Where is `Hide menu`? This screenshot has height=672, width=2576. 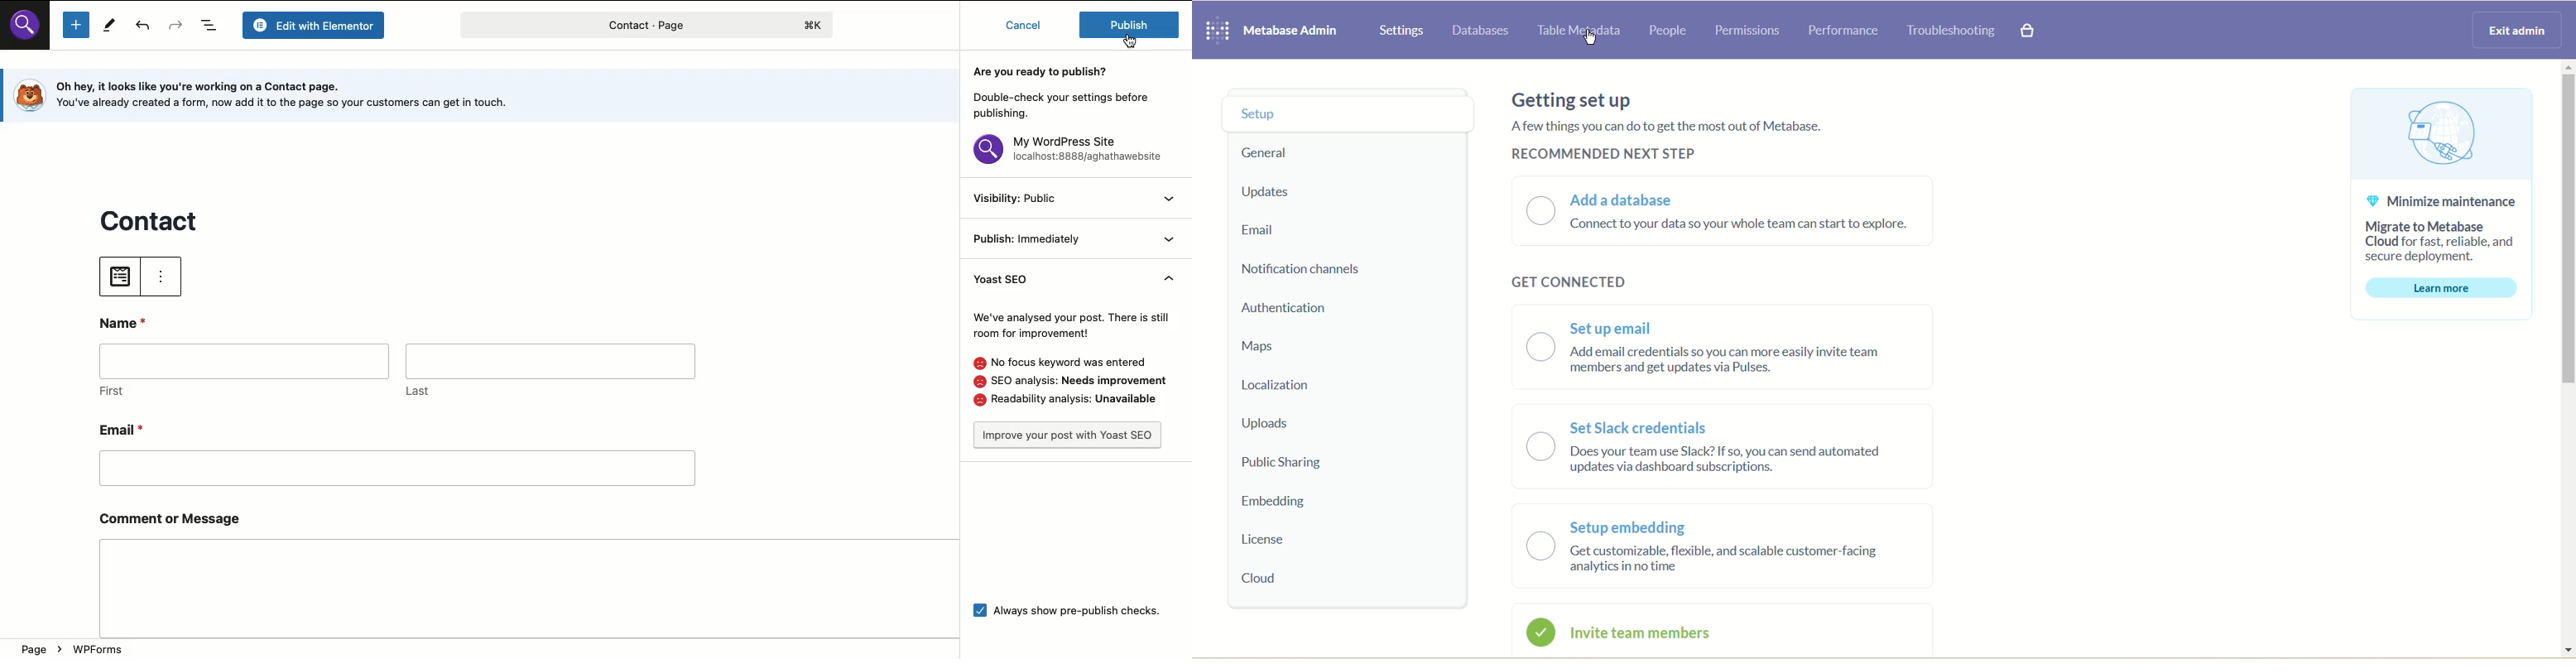 Hide menu is located at coordinates (1165, 276).